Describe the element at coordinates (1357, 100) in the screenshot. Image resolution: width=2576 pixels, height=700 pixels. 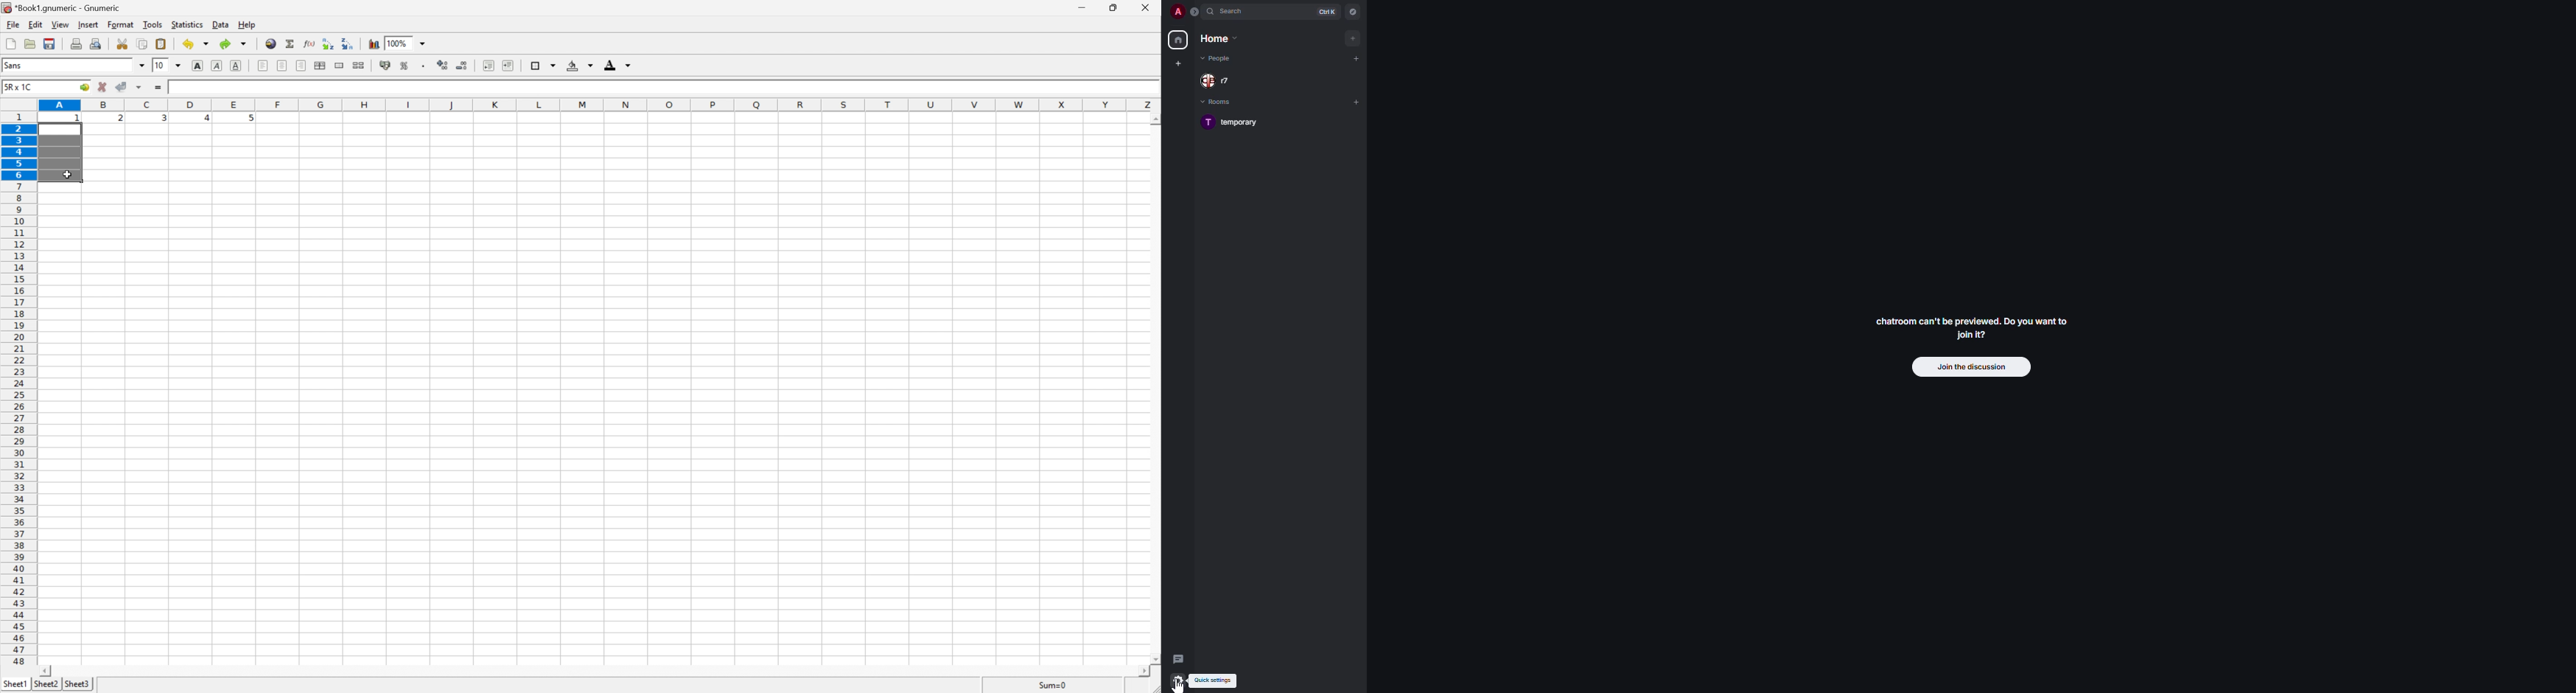
I see `add` at that location.